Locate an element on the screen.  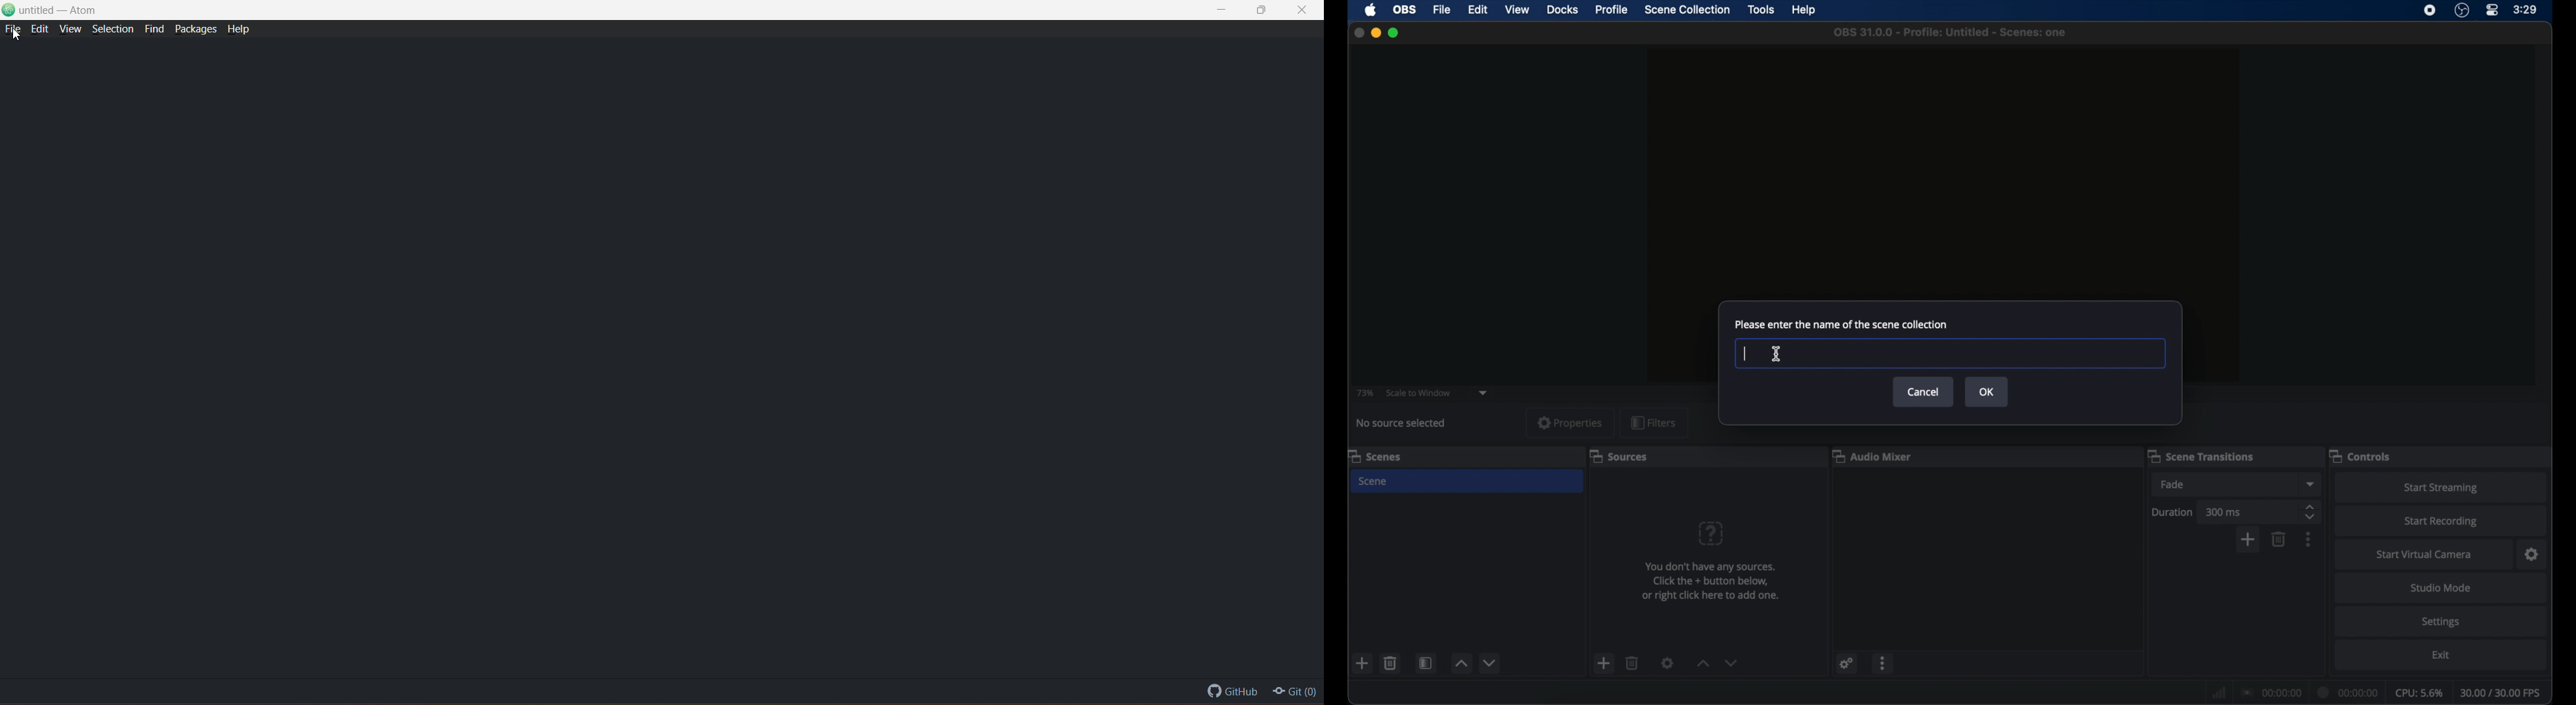
no source selected is located at coordinates (1405, 422).